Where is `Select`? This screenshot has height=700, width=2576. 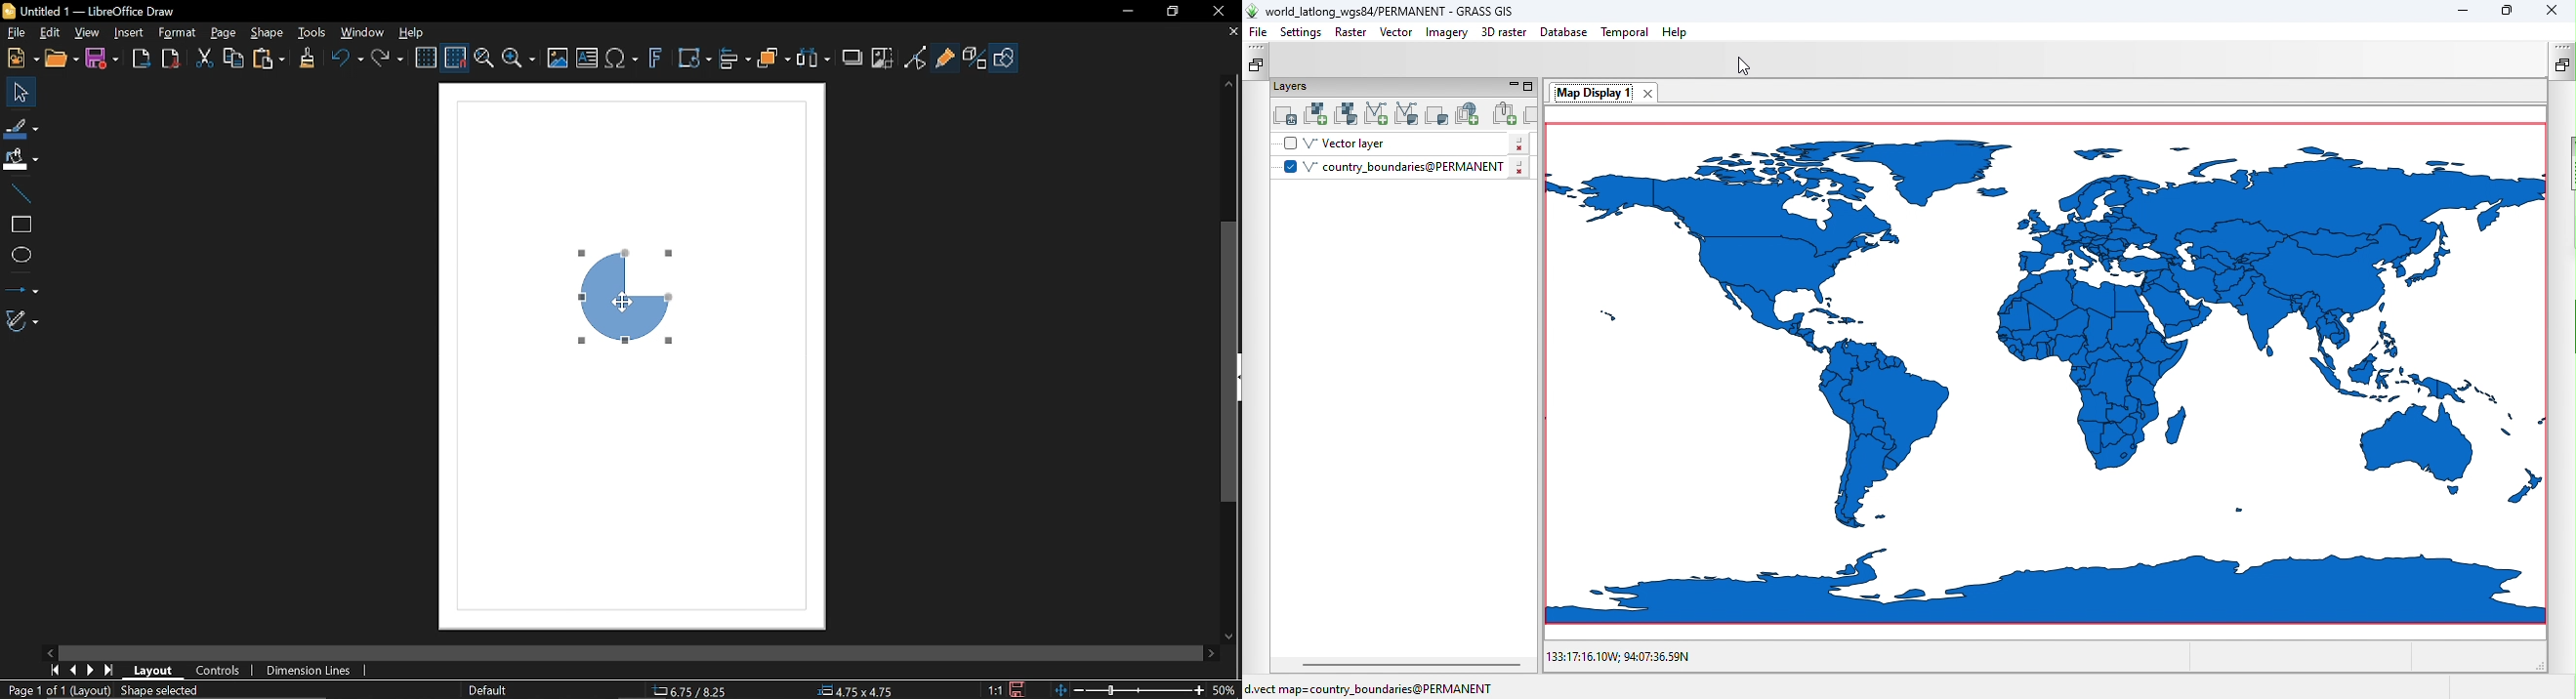 Select is located at coordinates (21, 92).